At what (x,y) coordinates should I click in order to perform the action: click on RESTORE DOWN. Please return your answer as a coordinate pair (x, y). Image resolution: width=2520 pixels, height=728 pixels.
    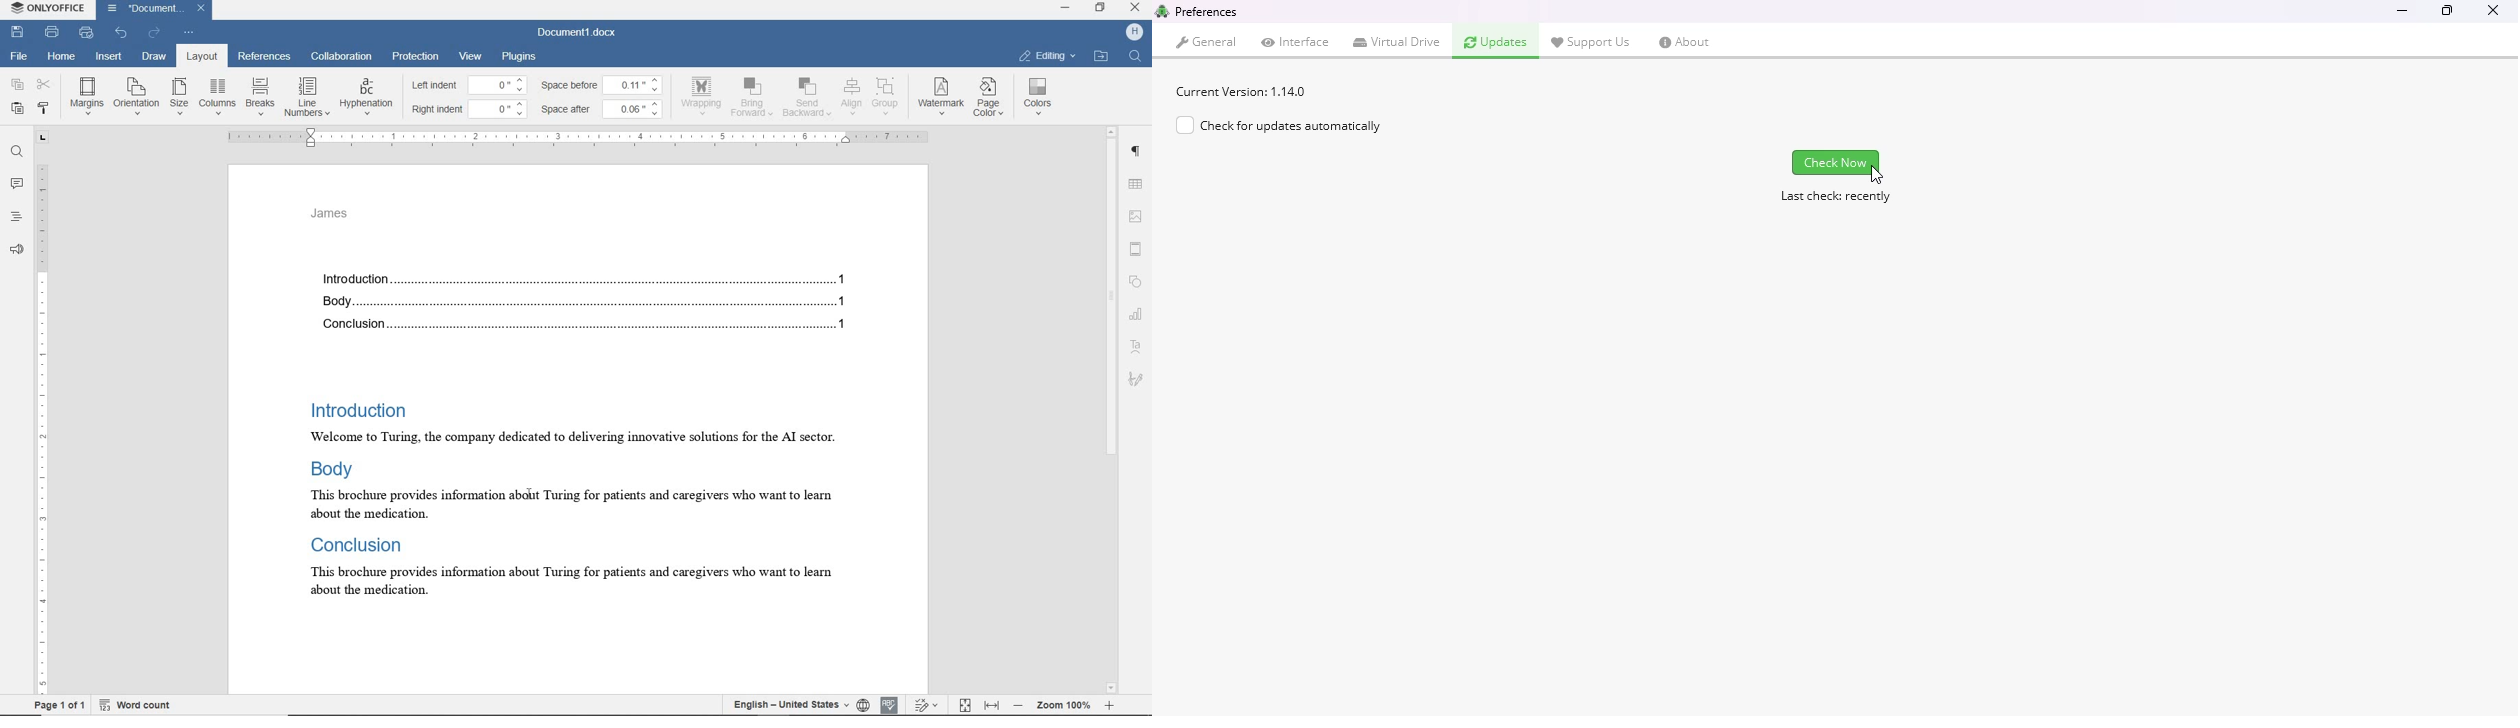
    Looking at the image, I should click on (1103, 9).